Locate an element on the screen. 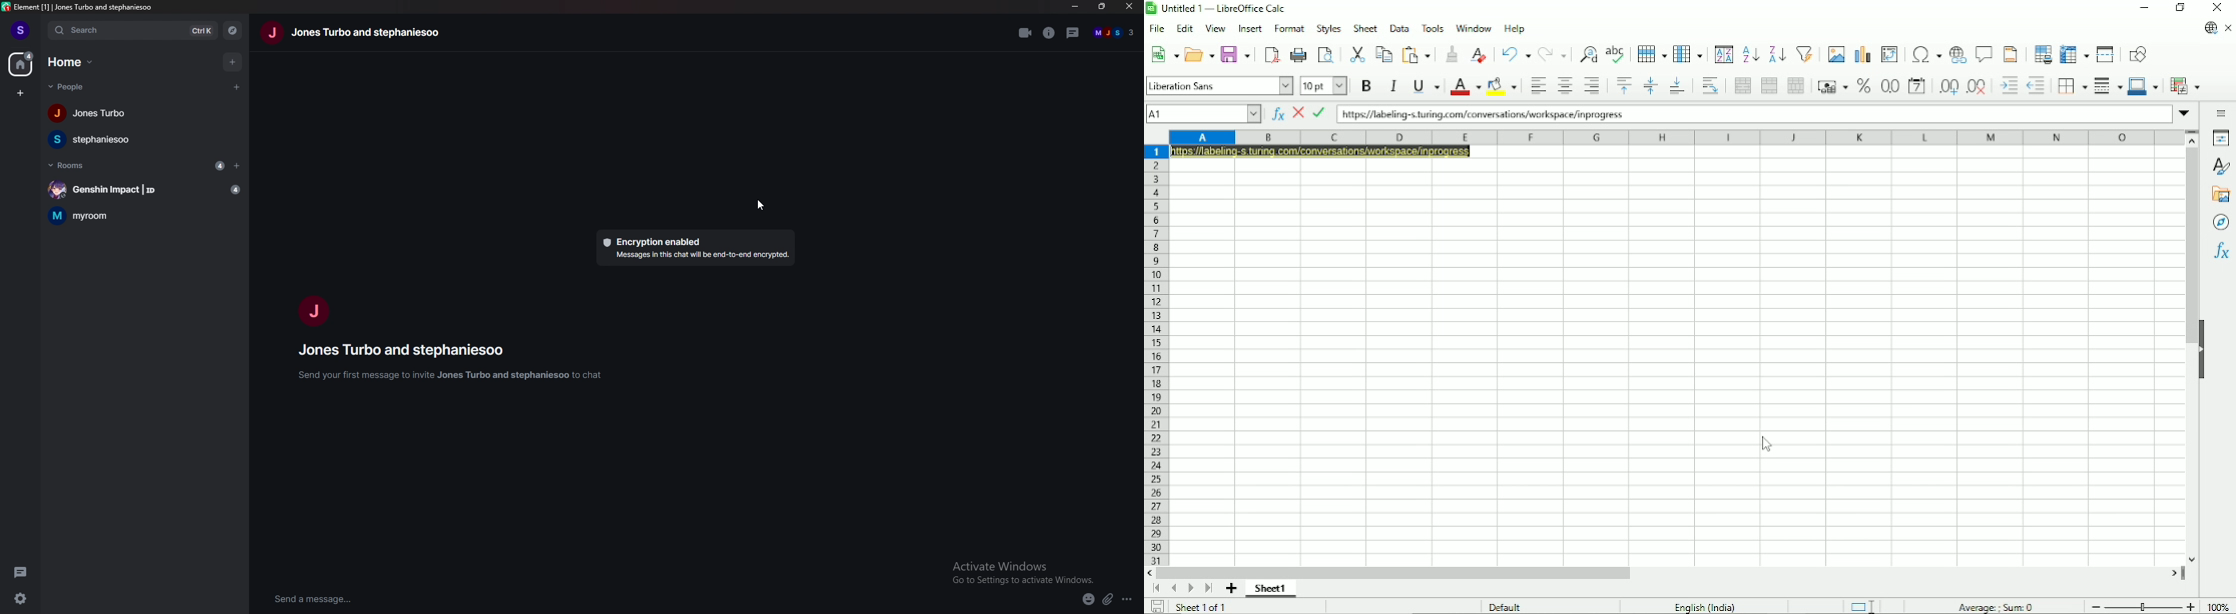 The height and width of the screenshot is (616, 2240). explore rooms is located at coordinates (234, 32).